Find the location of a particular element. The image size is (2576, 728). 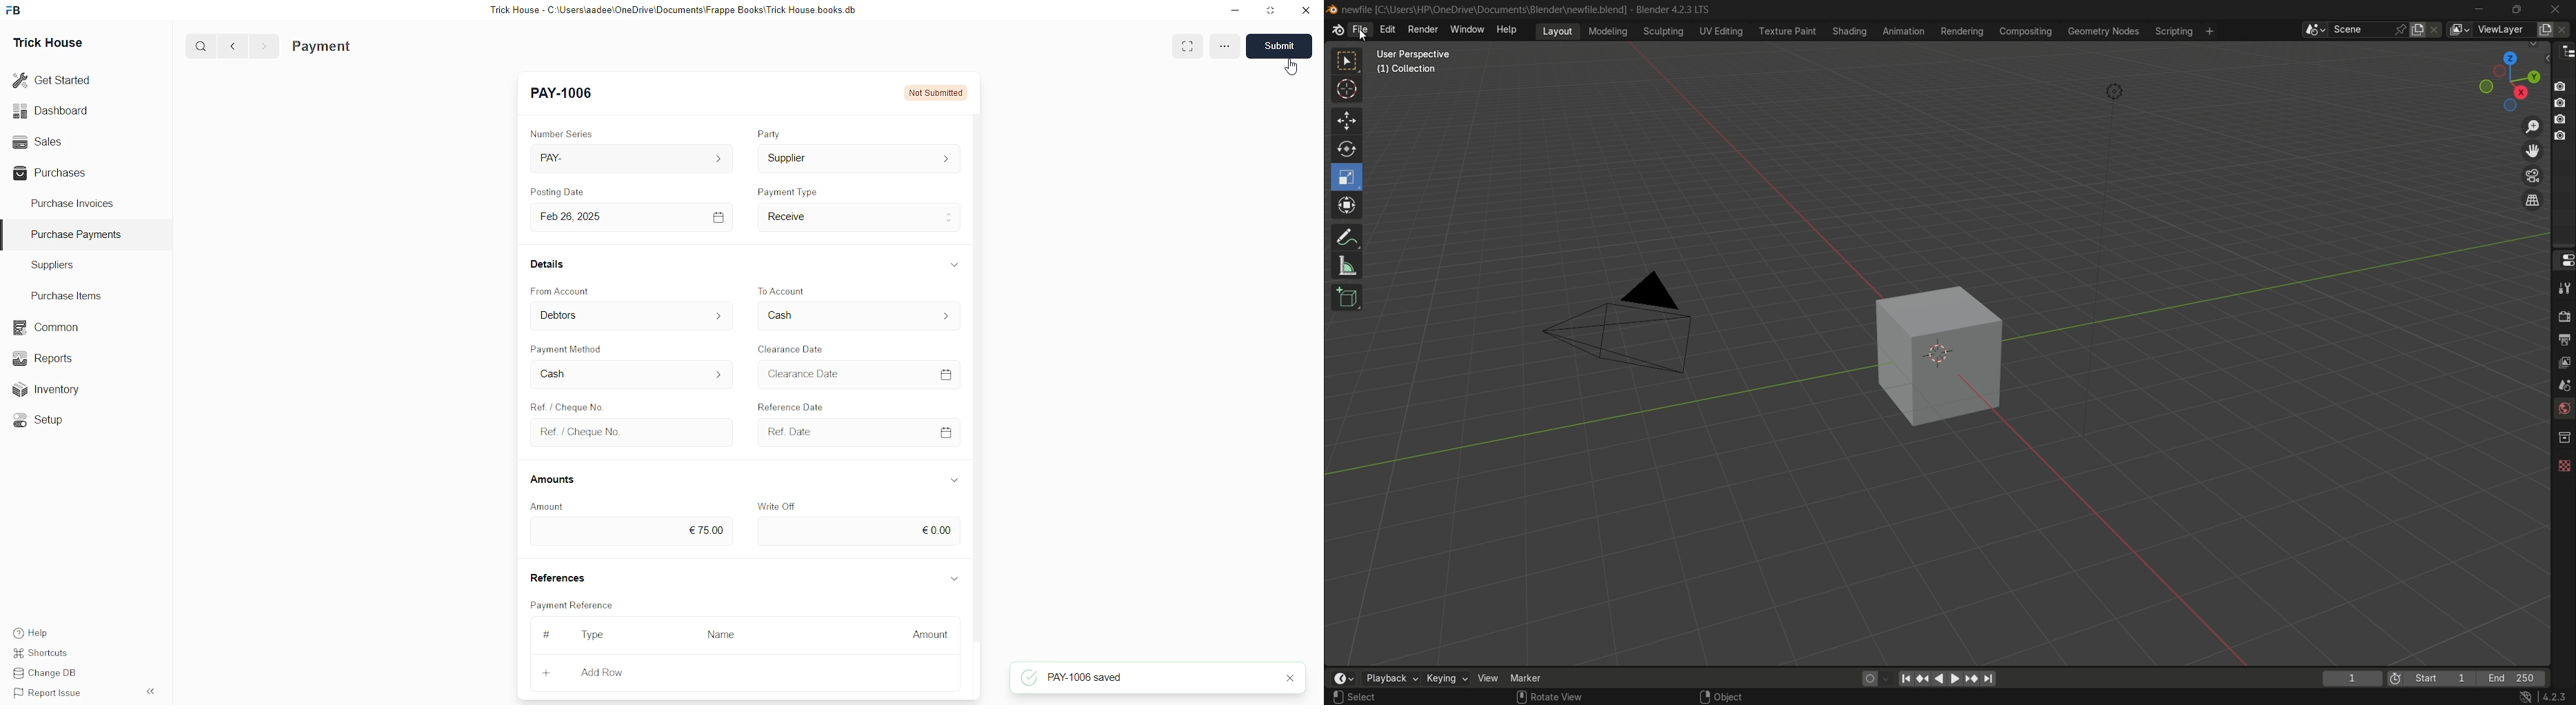

Clearance Date is located at coordinates (792, 348).